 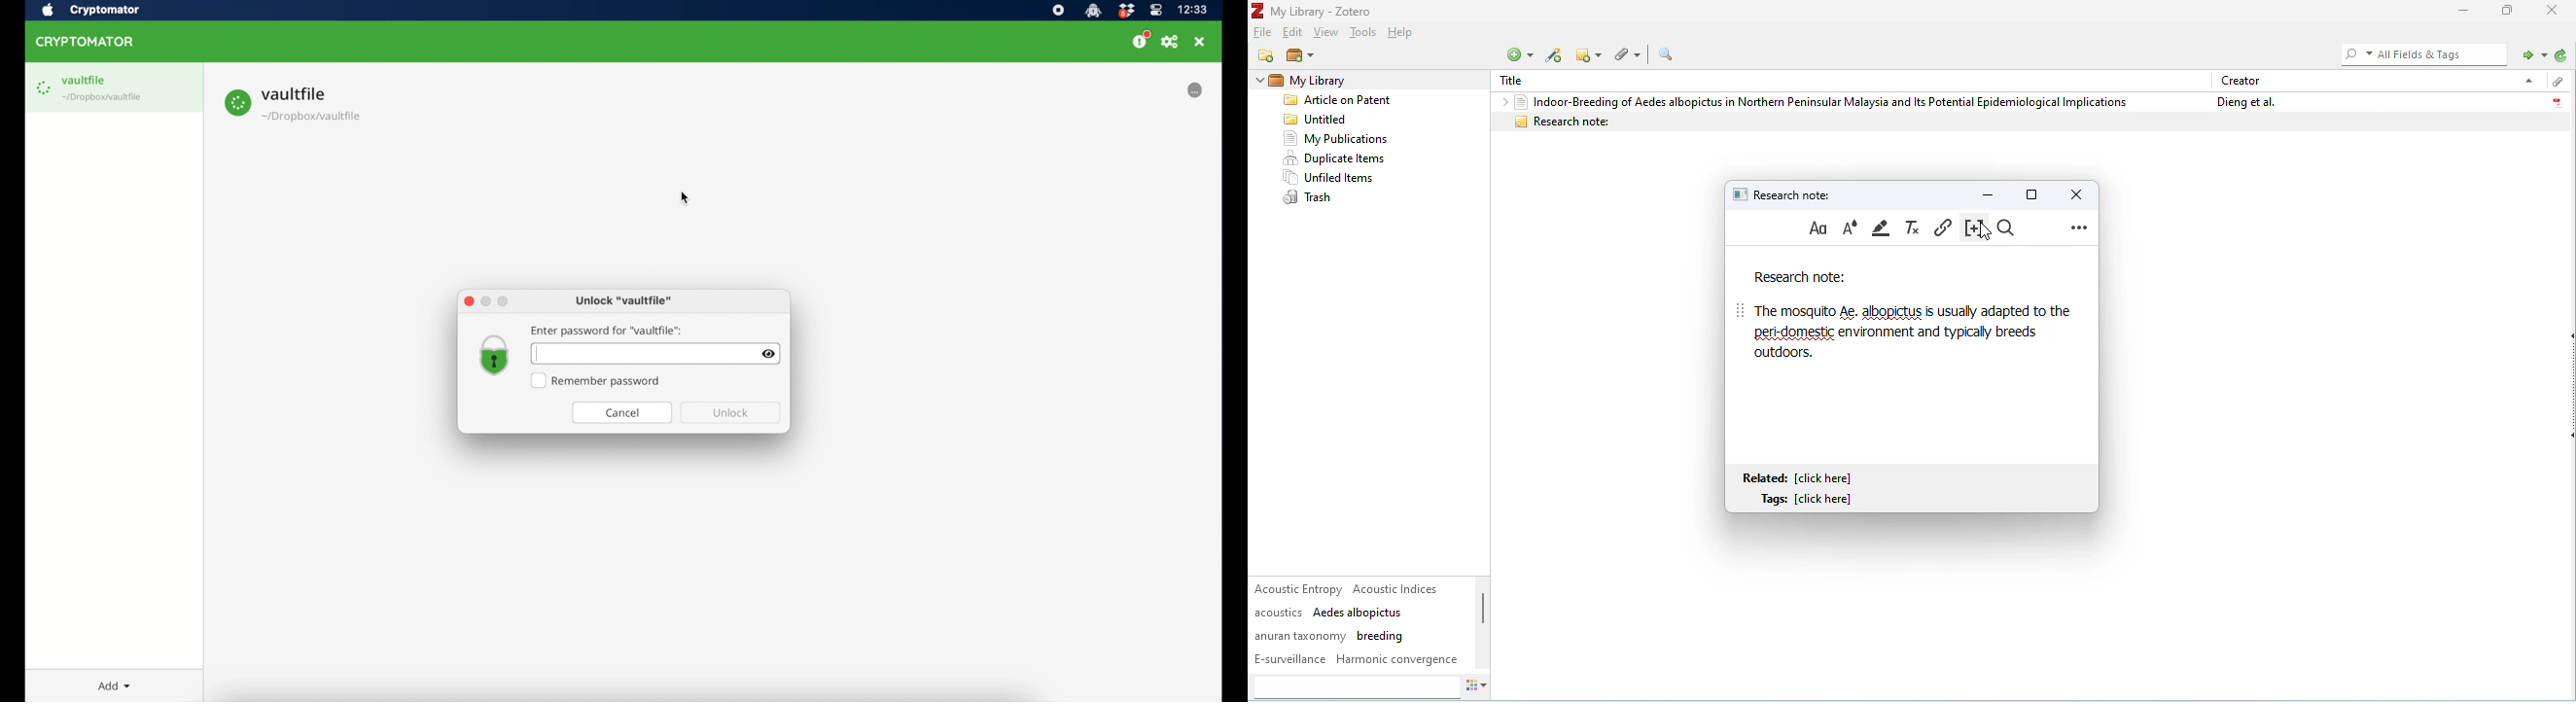 What do you see at coordinates (1339, 81) in the screenshot?
I see `my library` at bounding box center [1339, 81].